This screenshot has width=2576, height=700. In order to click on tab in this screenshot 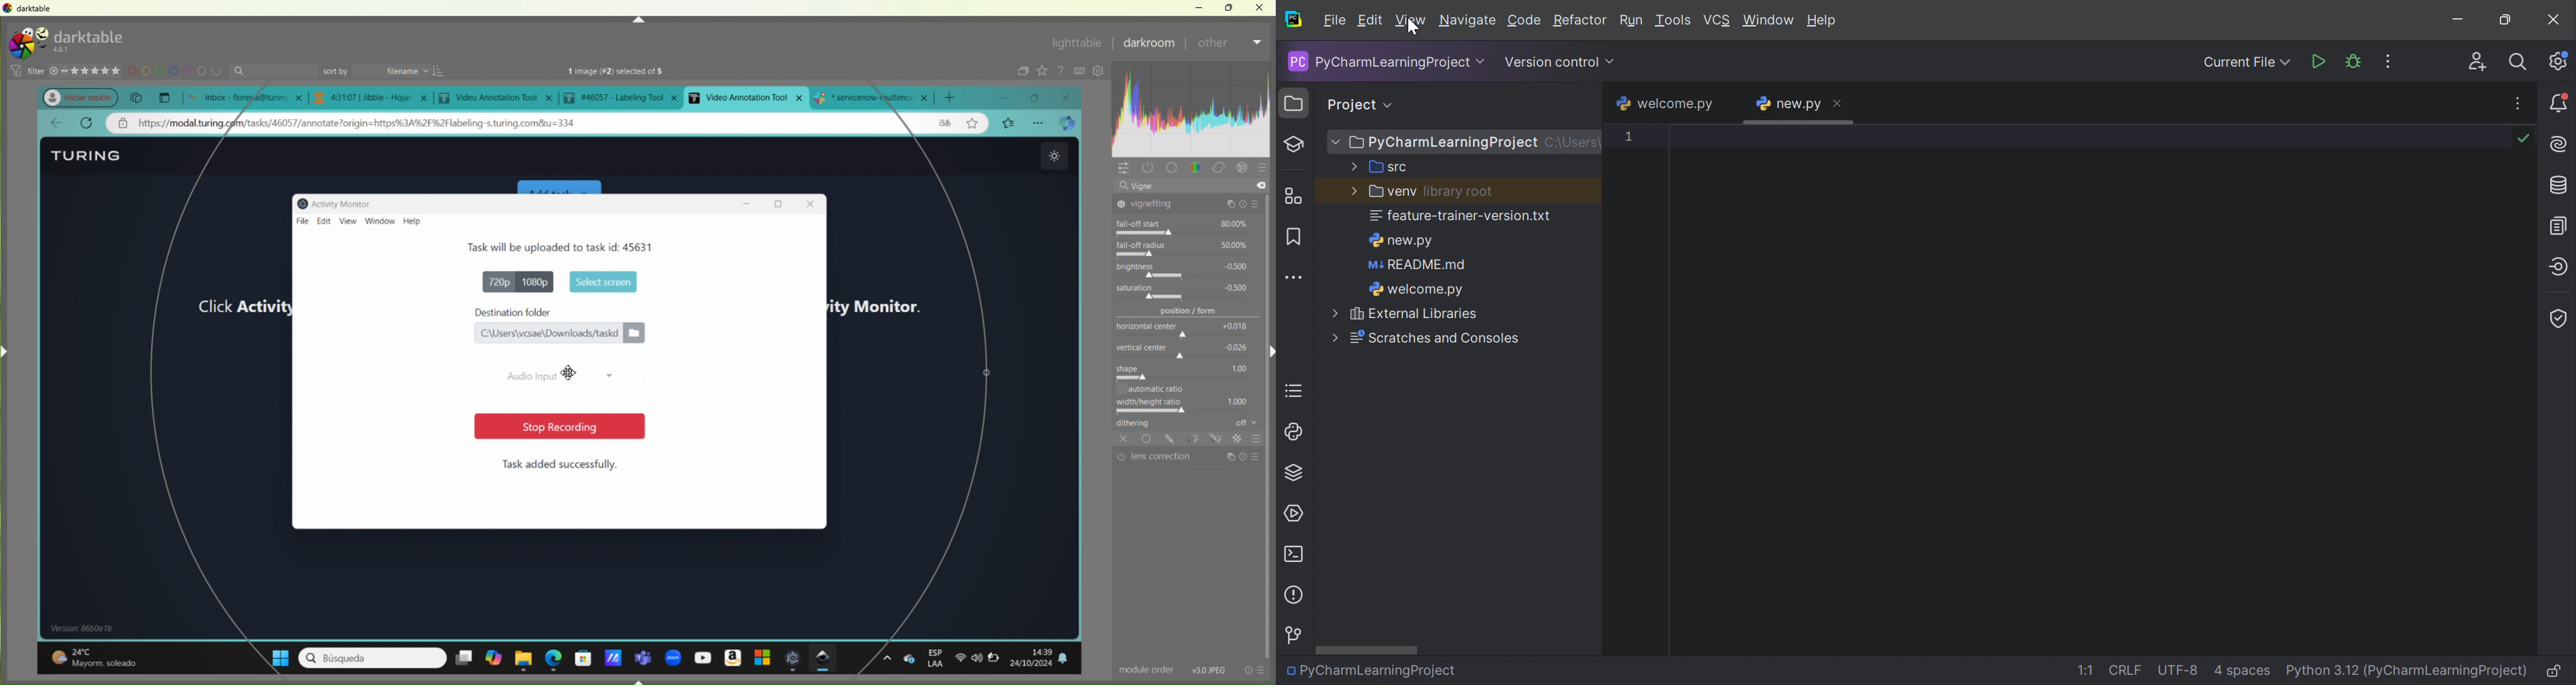, I will do `click(876, 96)`.